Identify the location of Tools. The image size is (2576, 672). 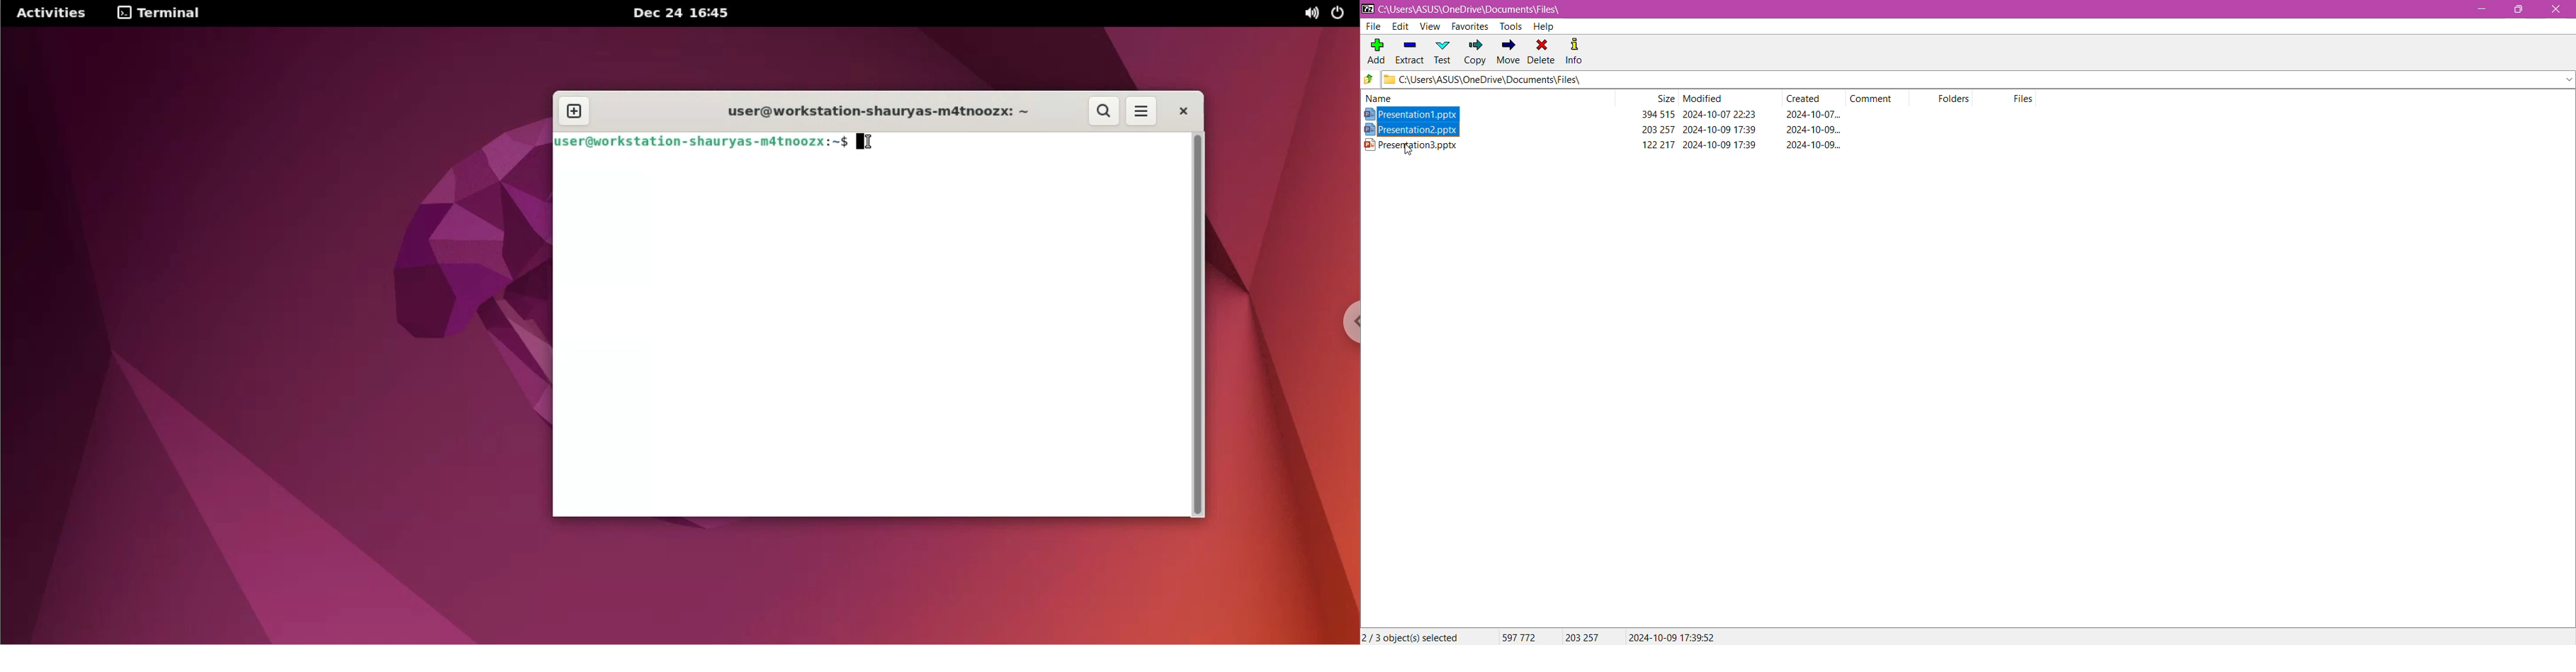
(1509, 26).